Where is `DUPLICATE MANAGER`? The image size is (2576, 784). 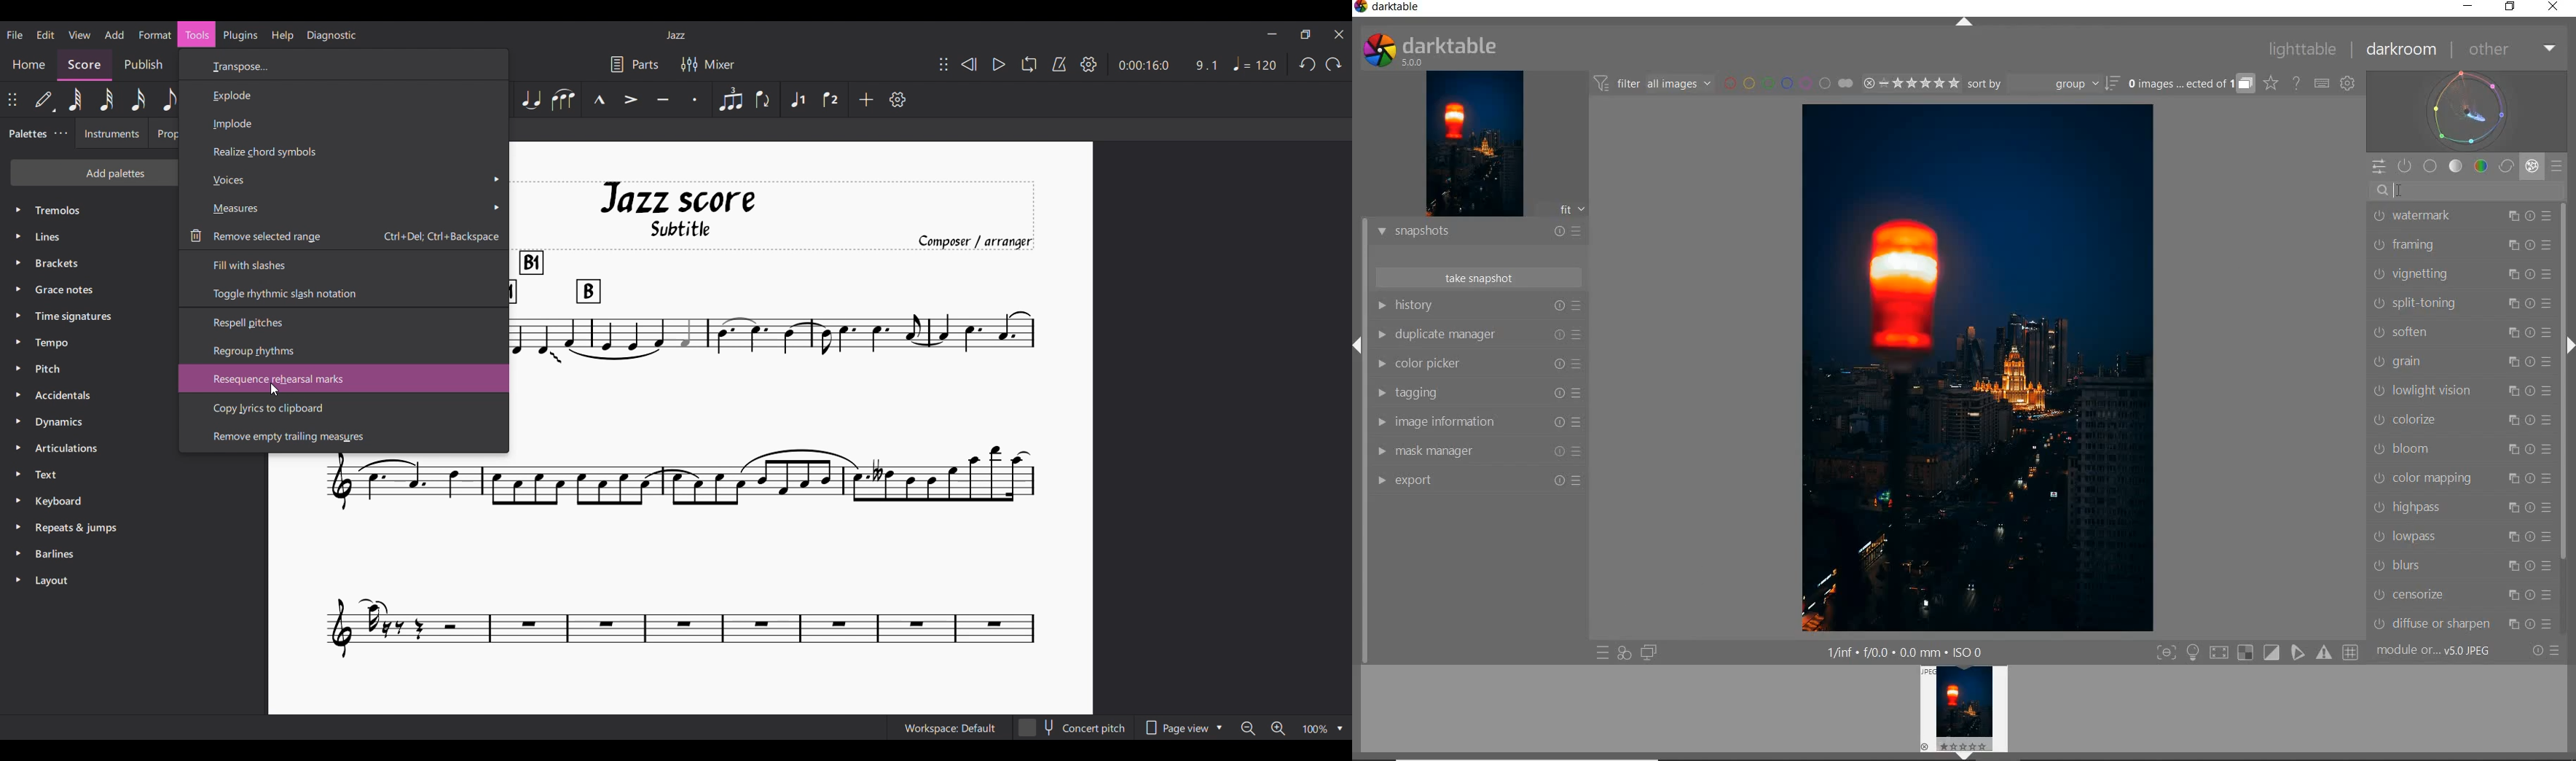
DUPLICATE MANAGER is located at coordinates (1453, 337).